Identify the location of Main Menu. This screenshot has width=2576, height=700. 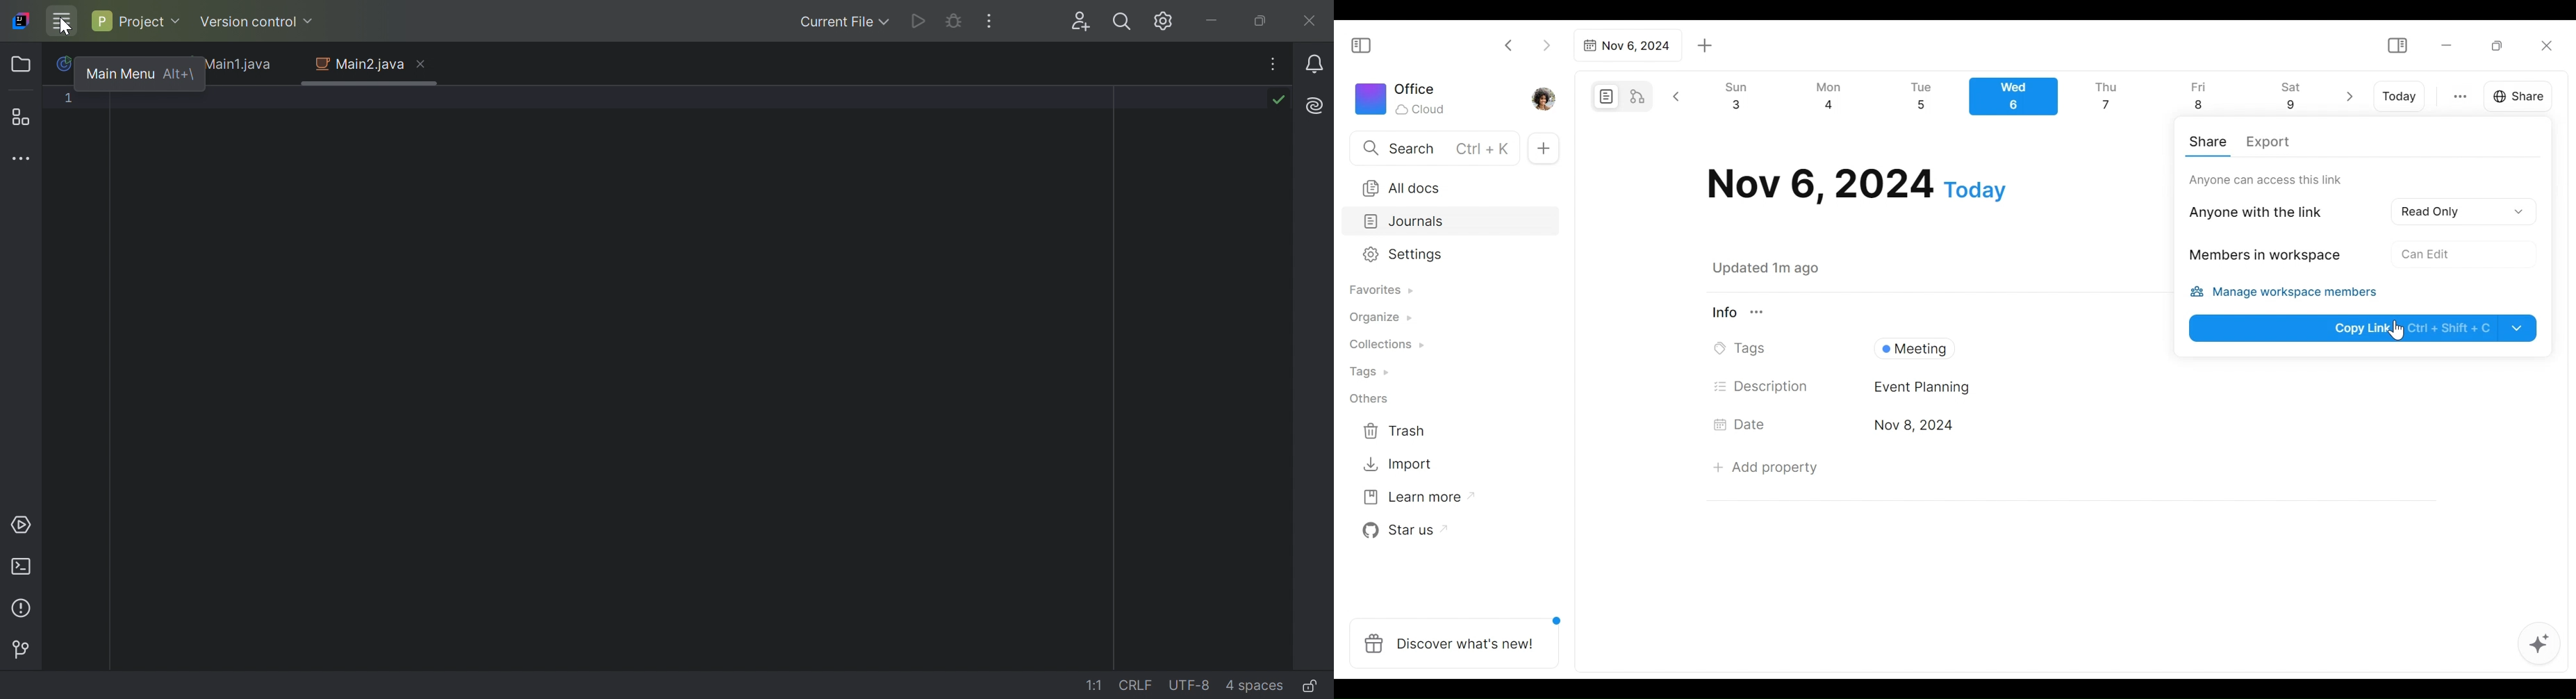
(119, 72).